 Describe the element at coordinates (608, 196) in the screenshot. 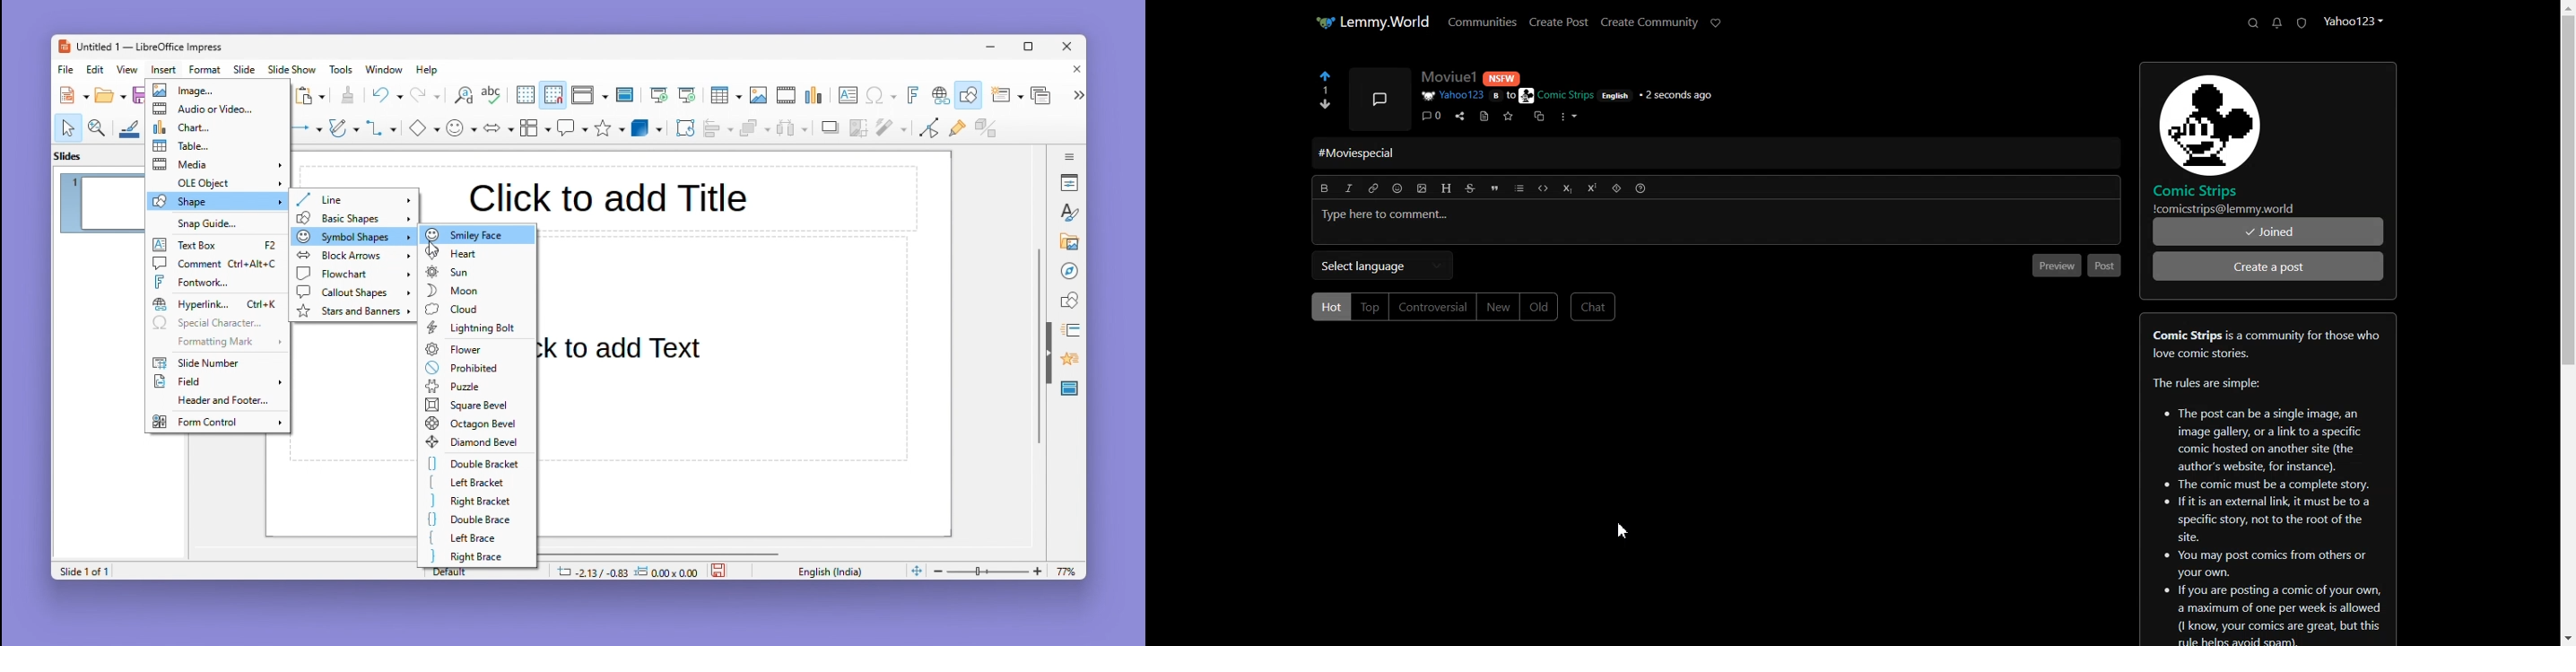

I see `Title` at that location.